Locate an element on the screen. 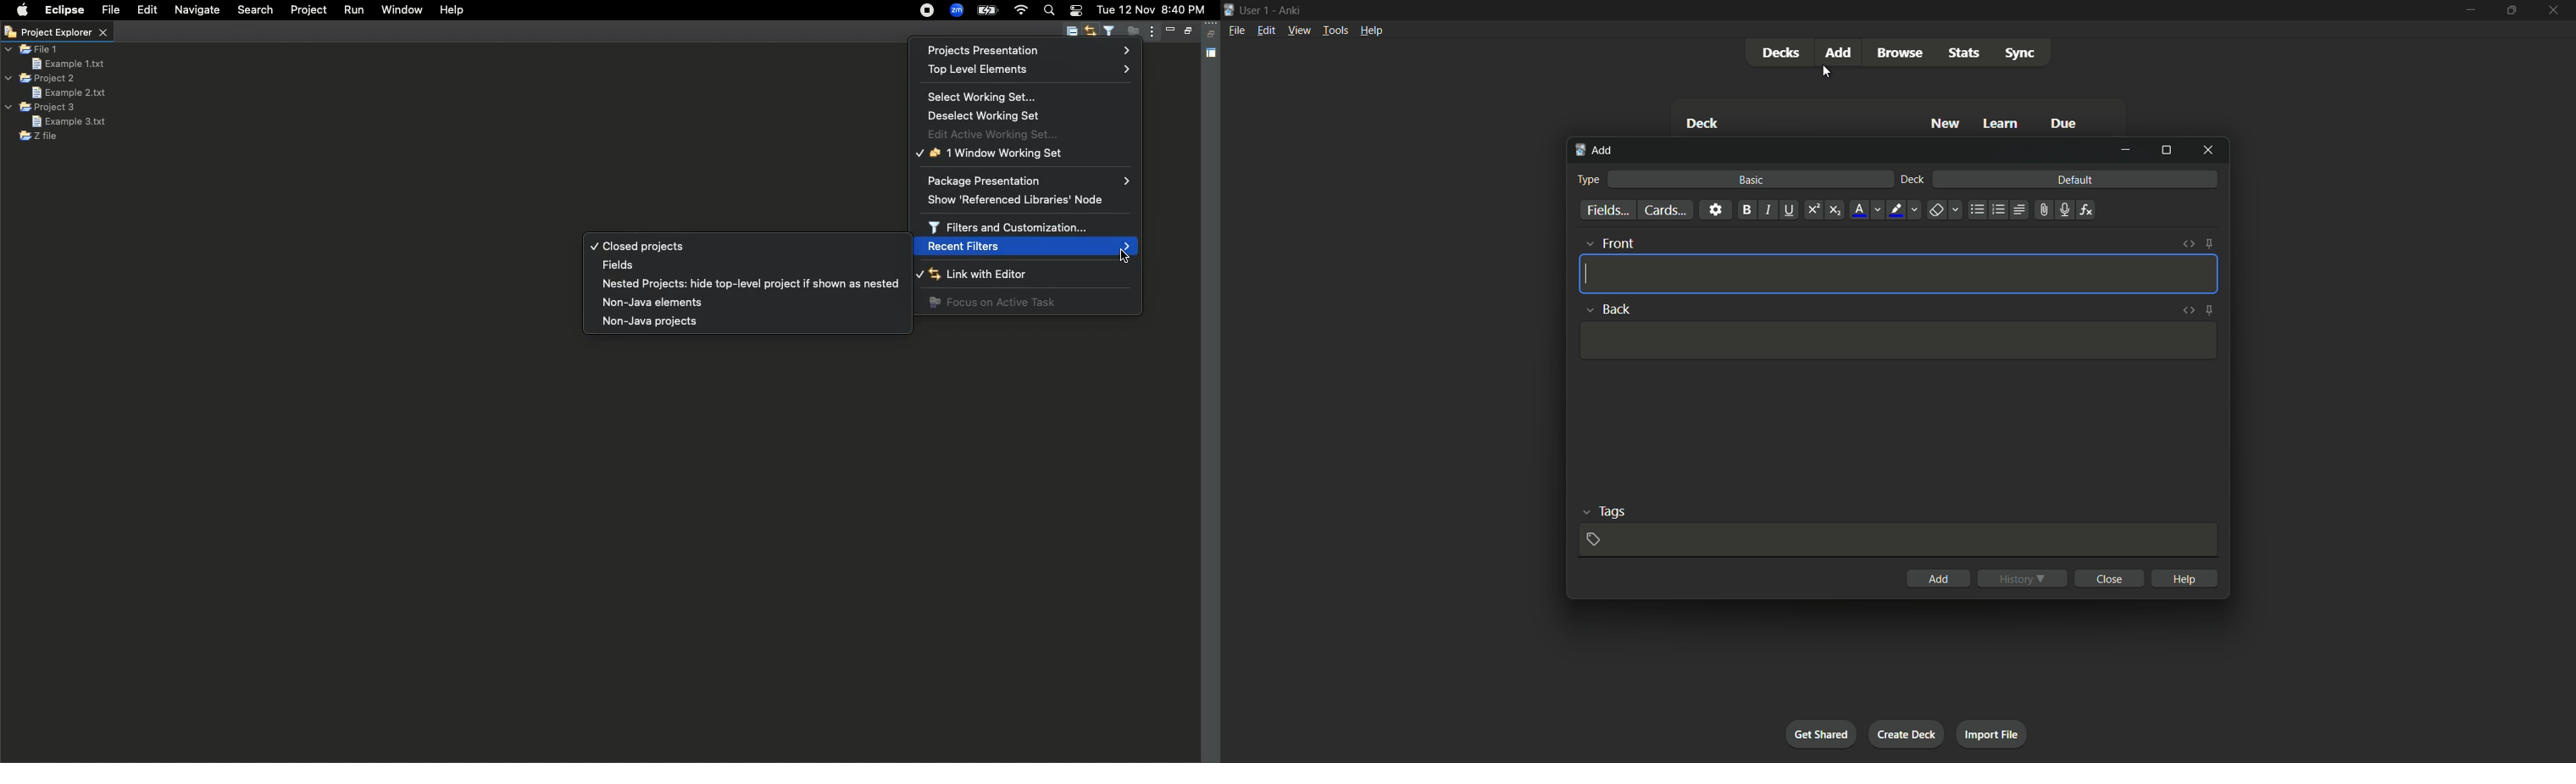  browse is located at coordinates (1900, 53).